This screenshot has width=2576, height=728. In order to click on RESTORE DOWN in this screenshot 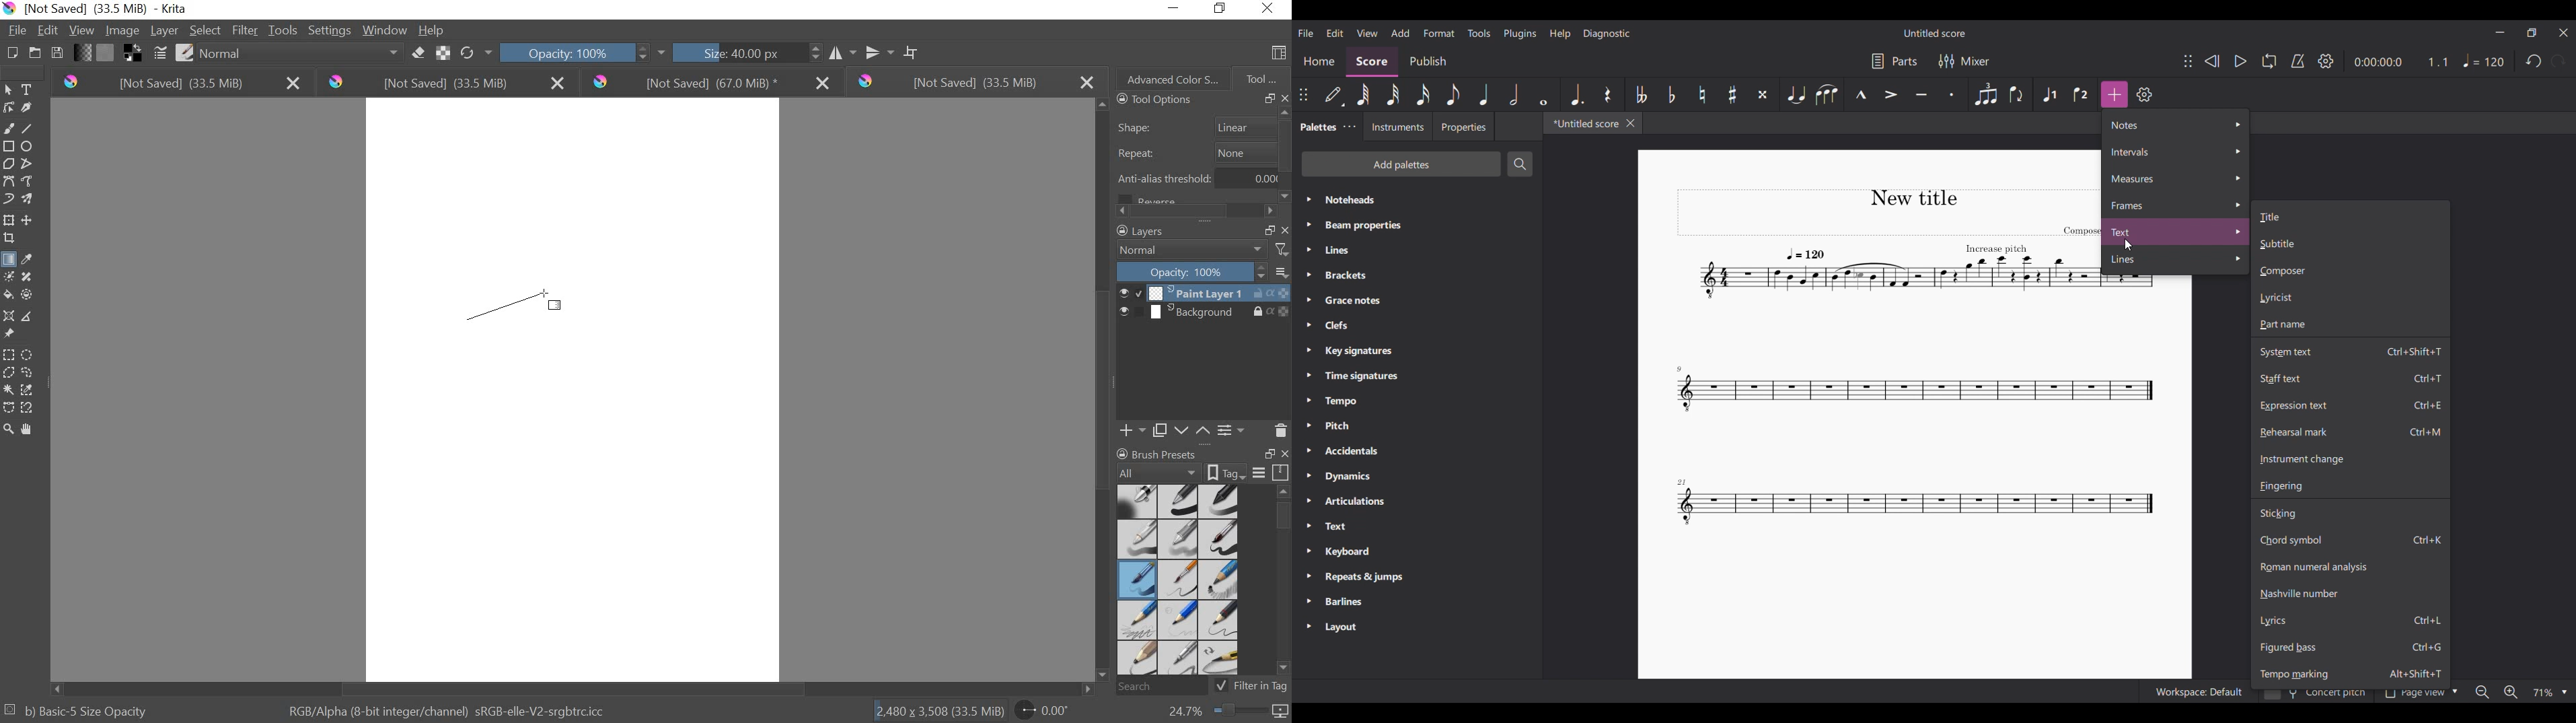, I will do `click(1269, 99)`.